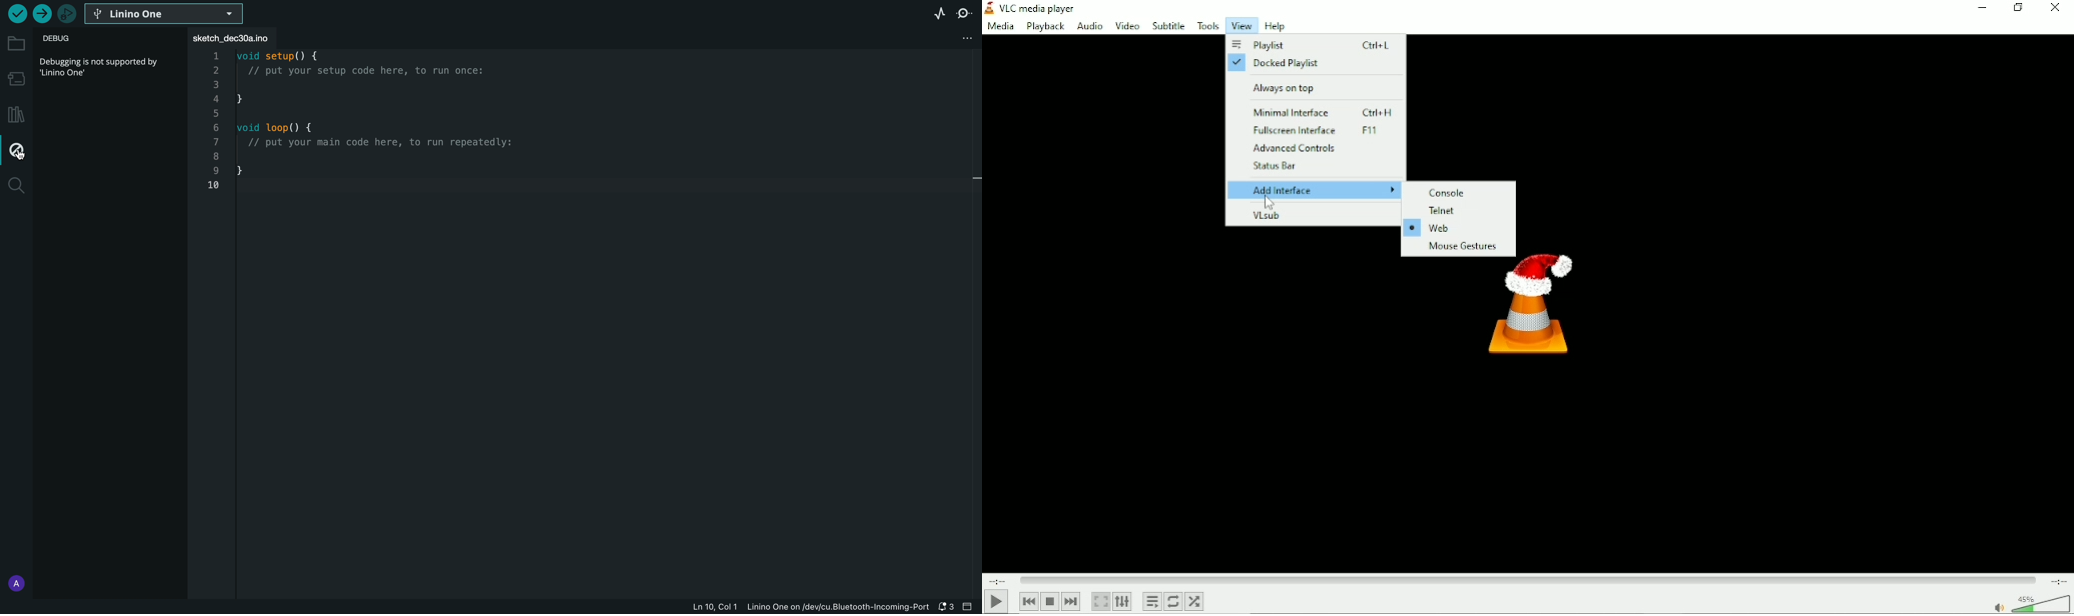  Describe the element at coordinates (1316, 191) in the screenshot. I see `Add interface` at that location.